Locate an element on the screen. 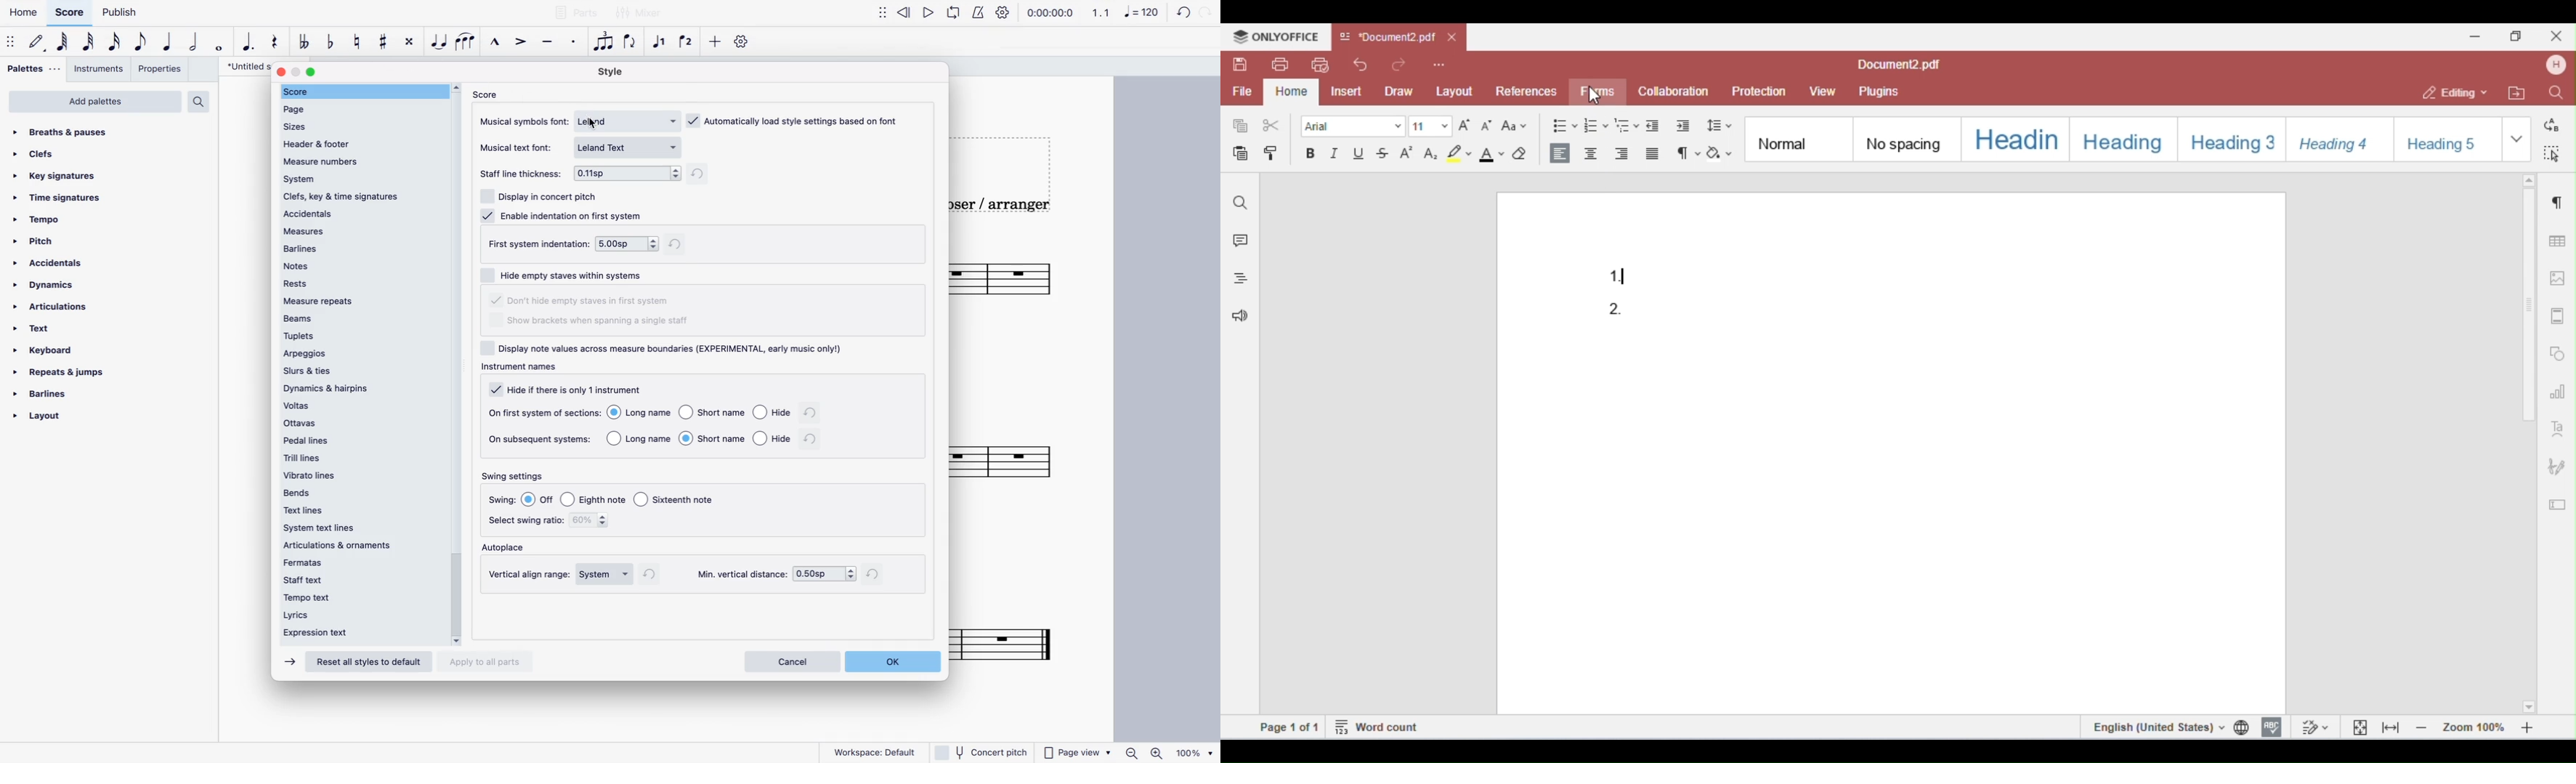 The width and height of the screenshot is (2576, 784). swing is located at coordinates (503, 500).